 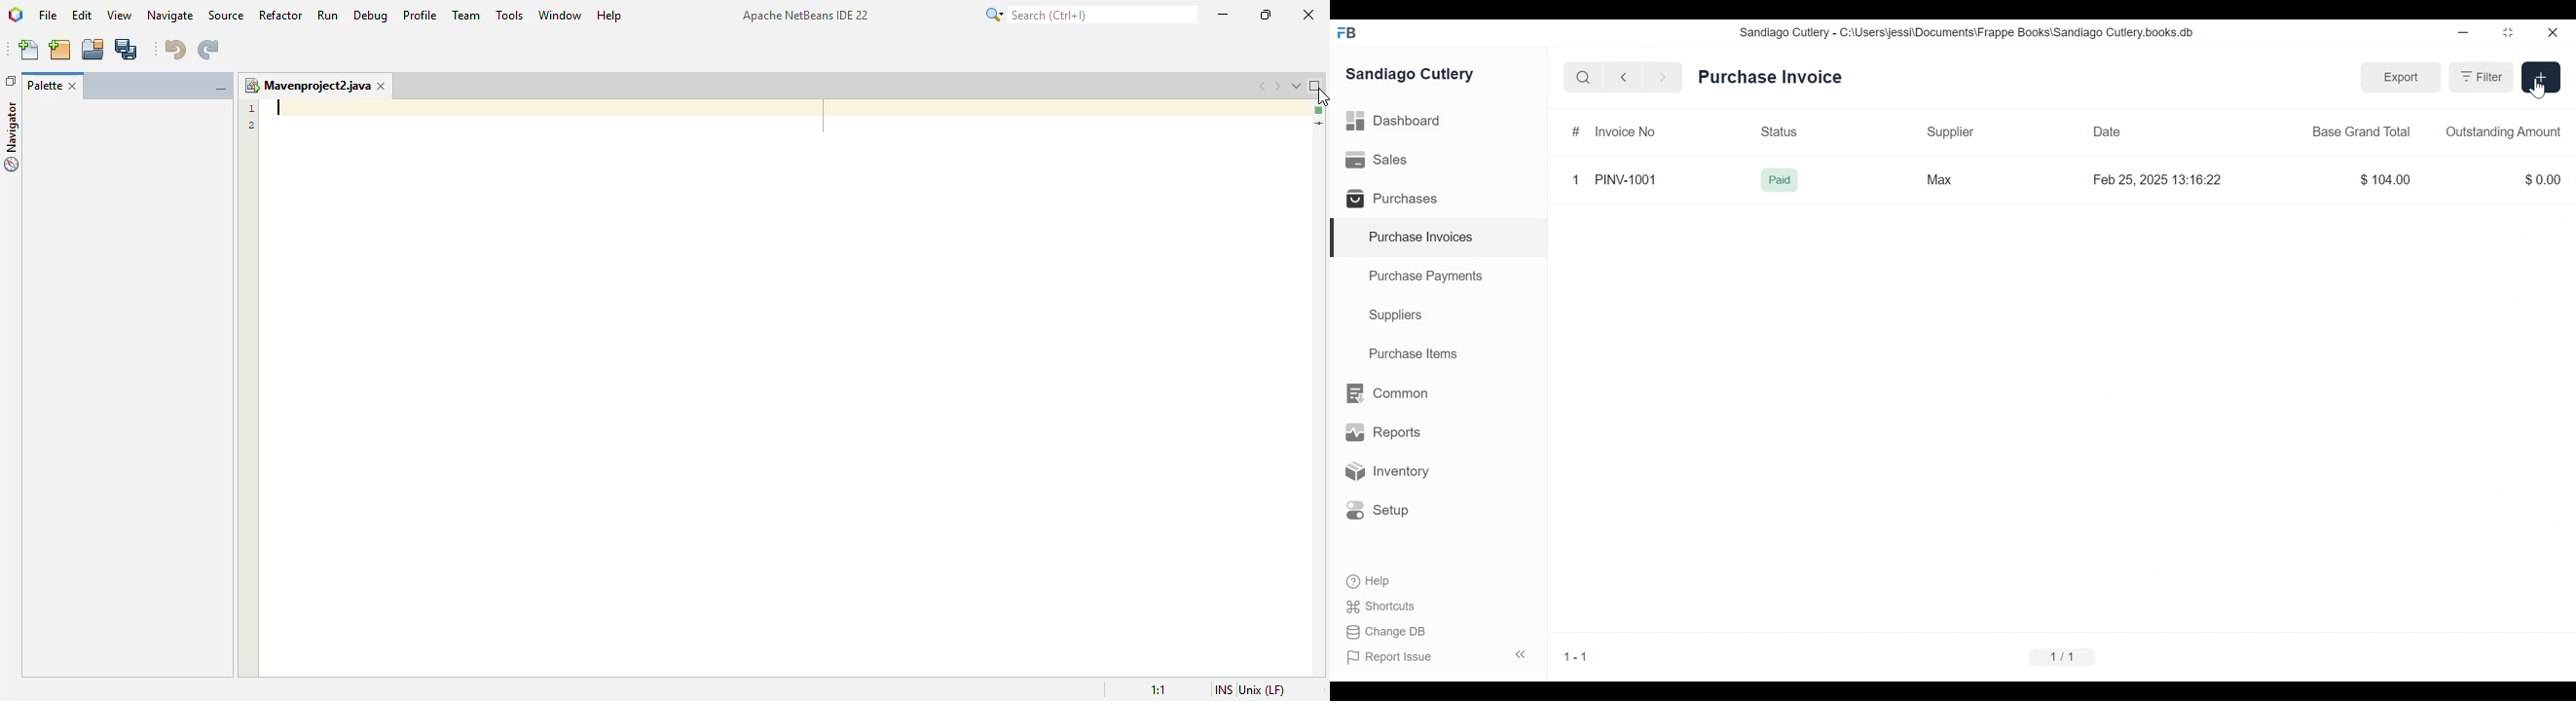 I want to click on Navigate forward, so click(x=1662, y=77).